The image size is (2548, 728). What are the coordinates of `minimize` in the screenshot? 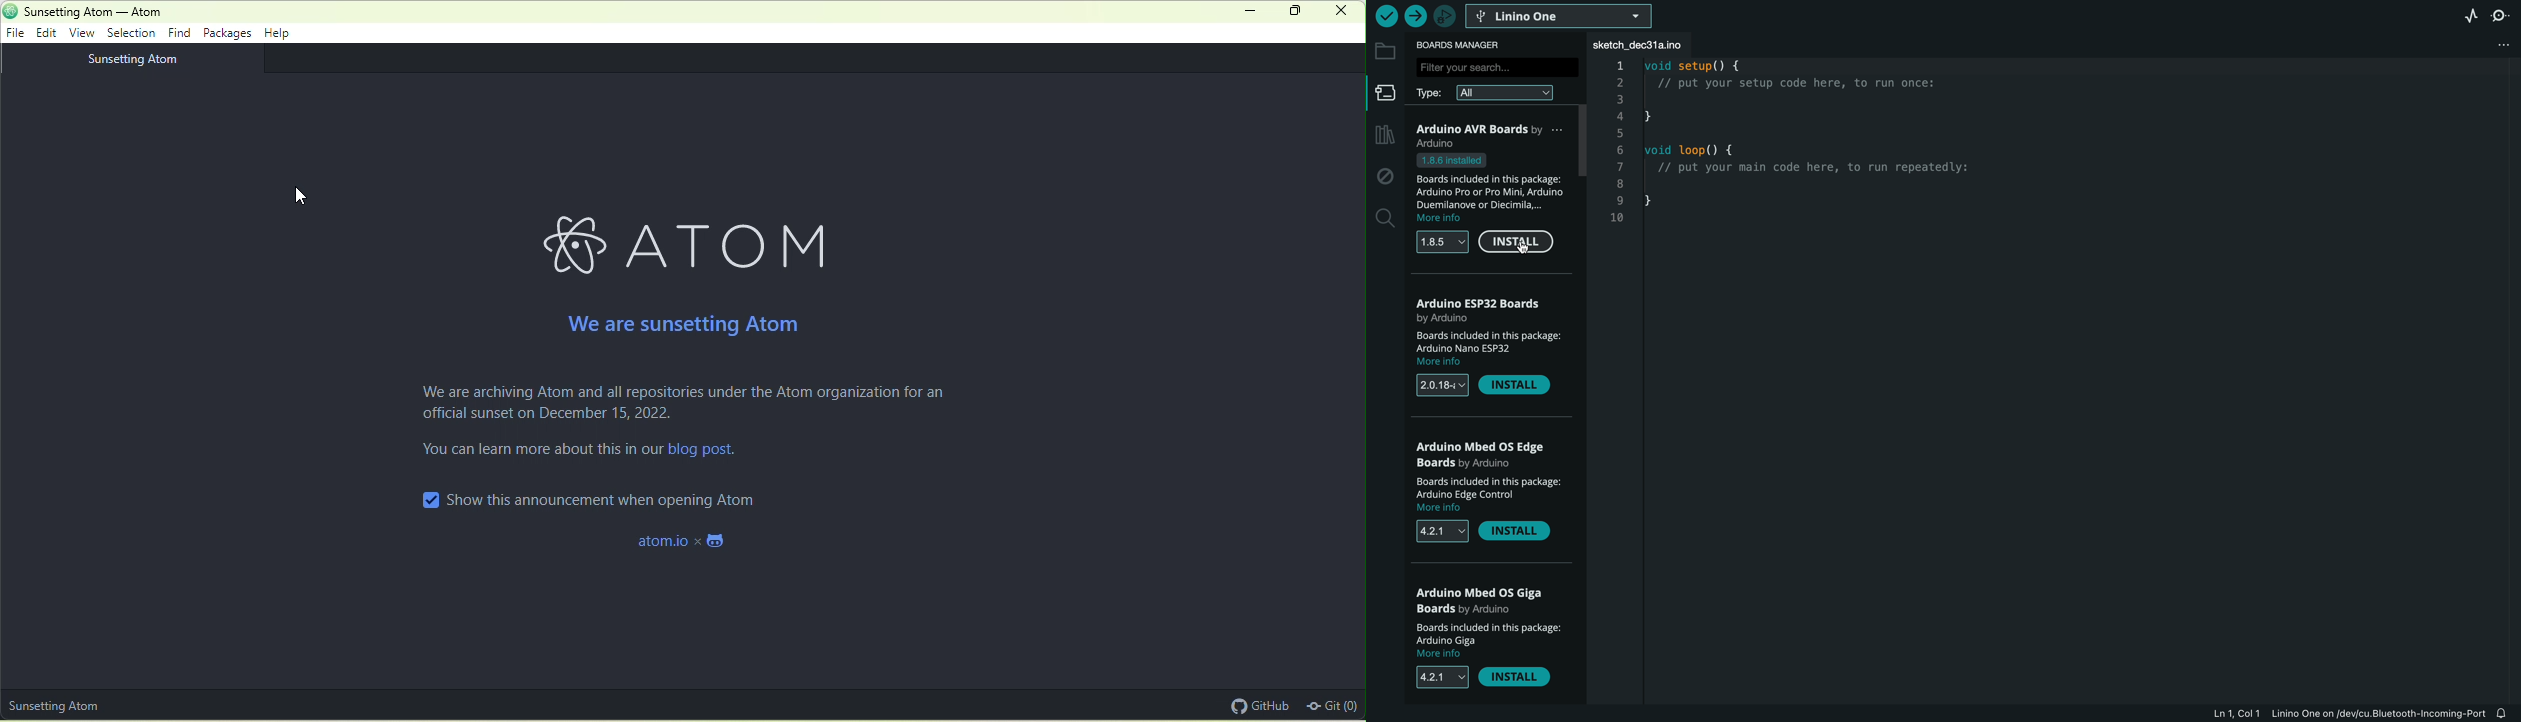 It's located at (1247, 12).